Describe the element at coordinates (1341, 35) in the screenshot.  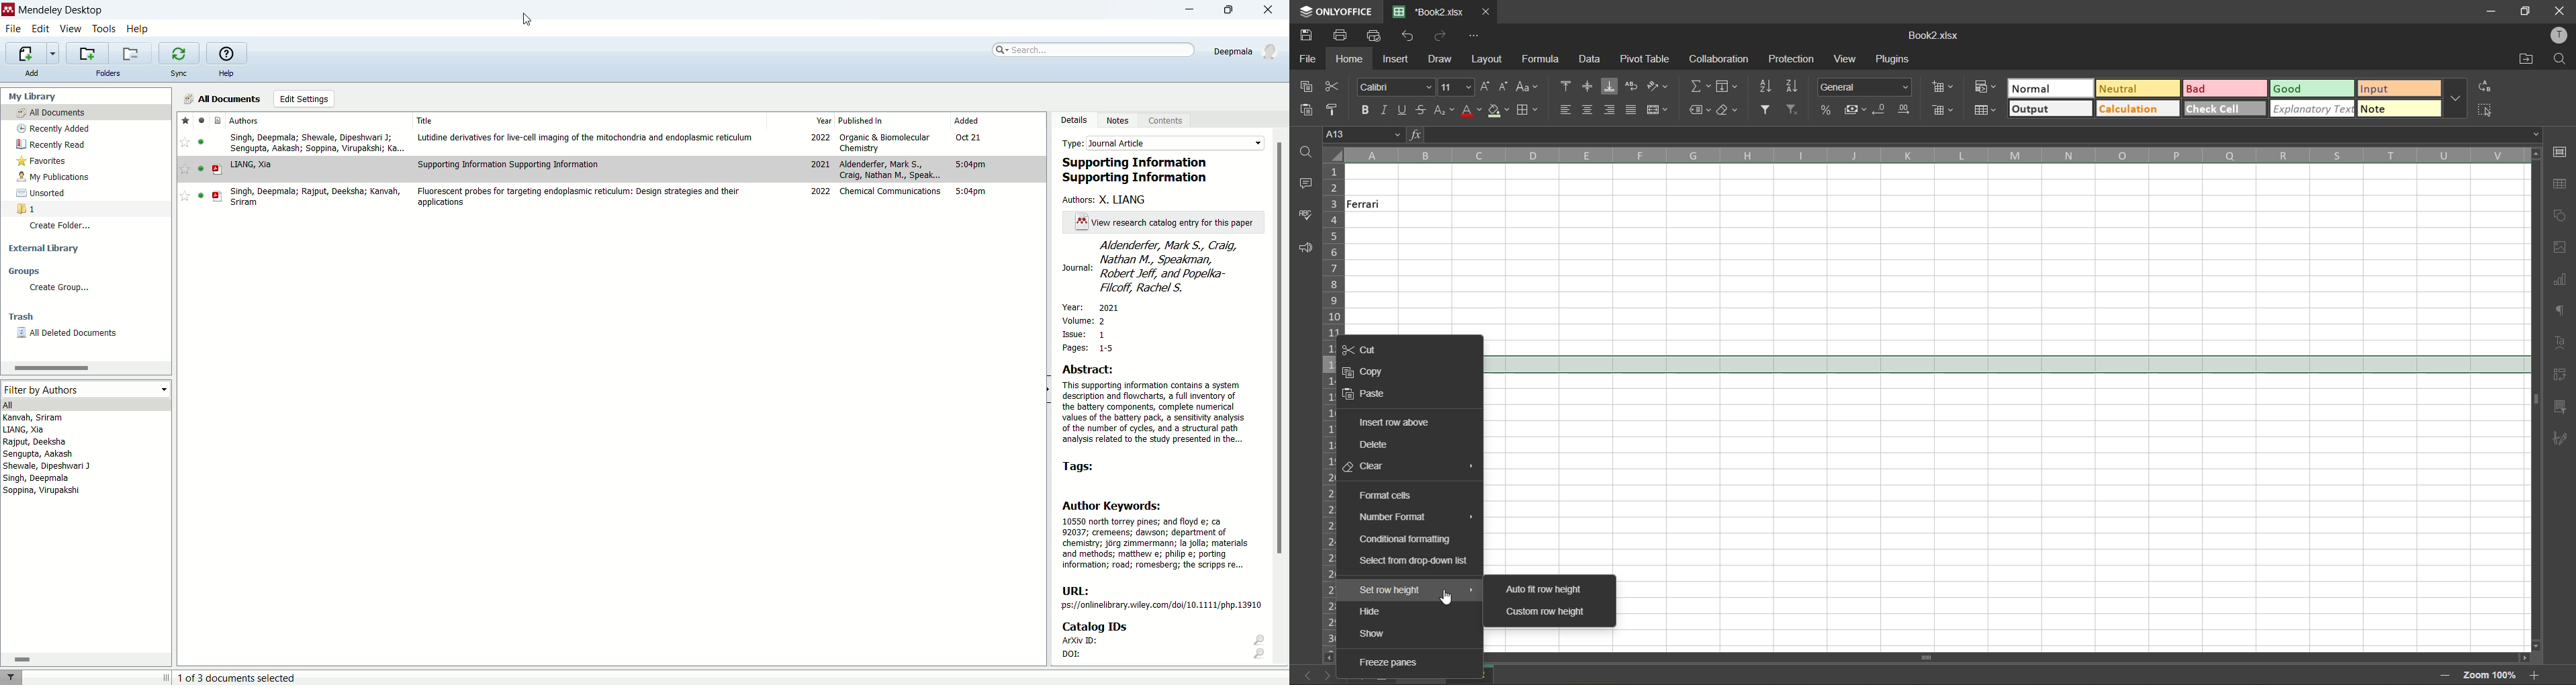
I see `print` at that location.